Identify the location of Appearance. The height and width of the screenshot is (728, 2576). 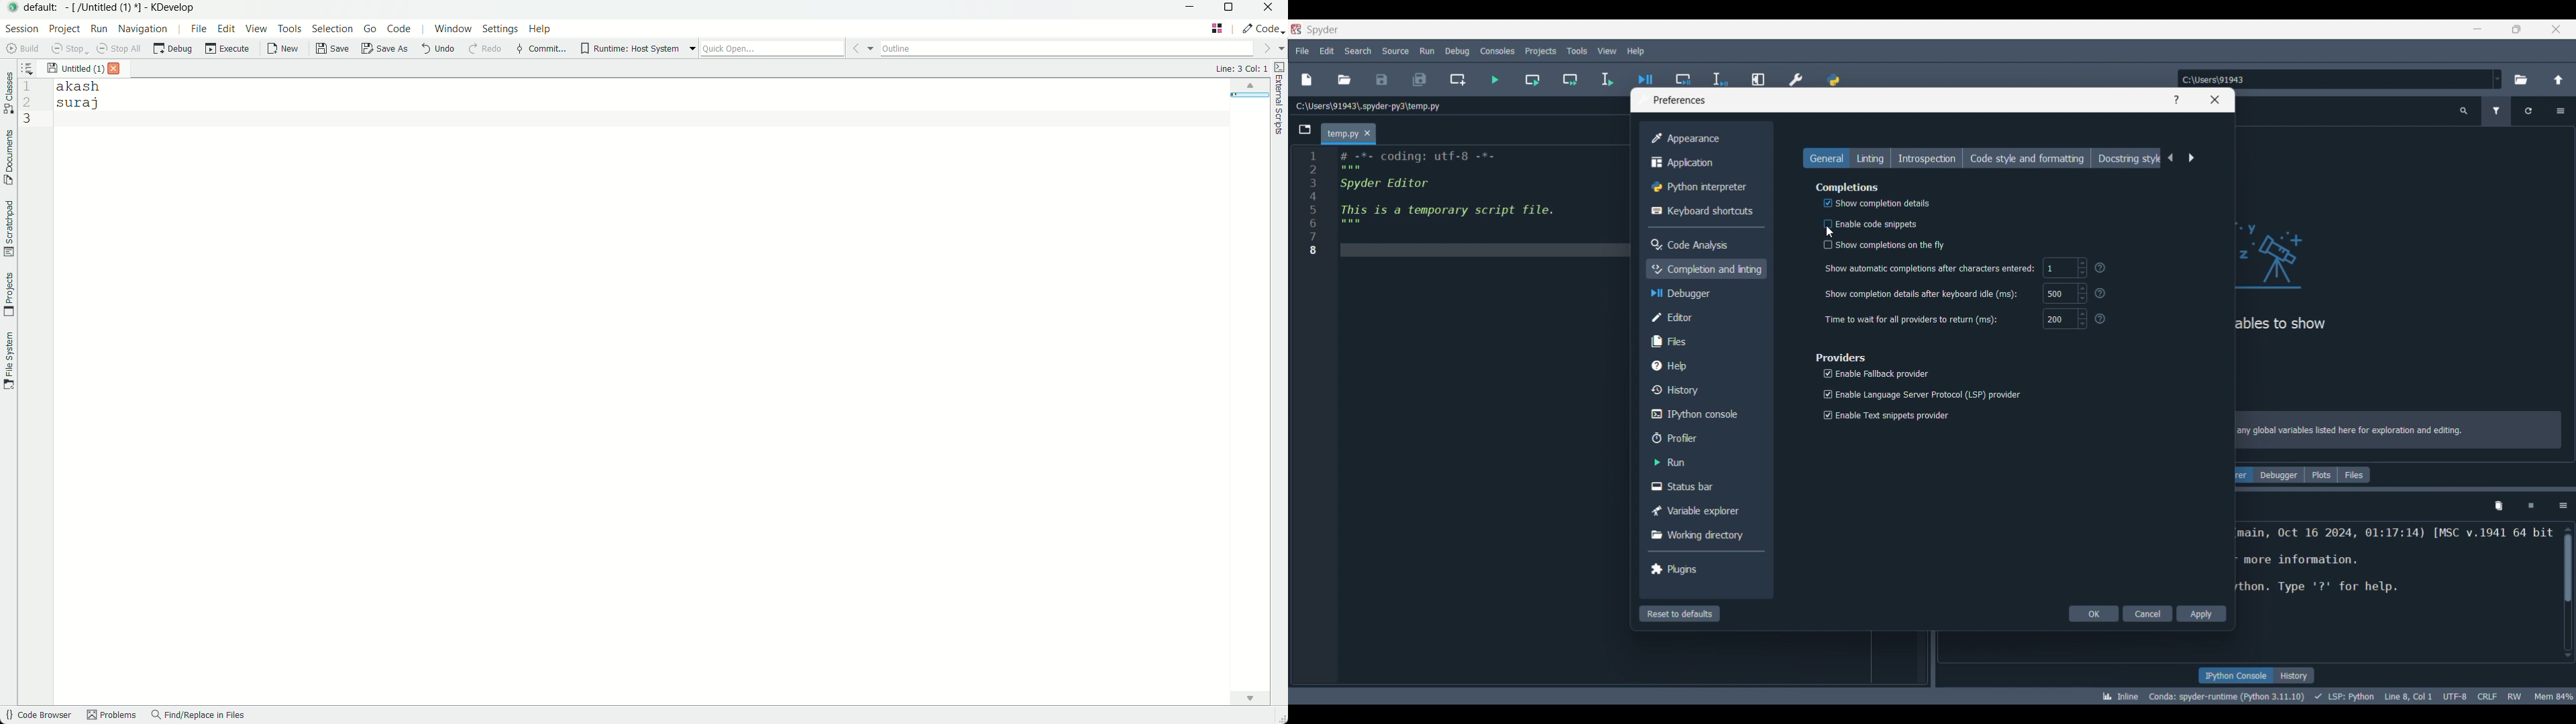
(1703, 139).